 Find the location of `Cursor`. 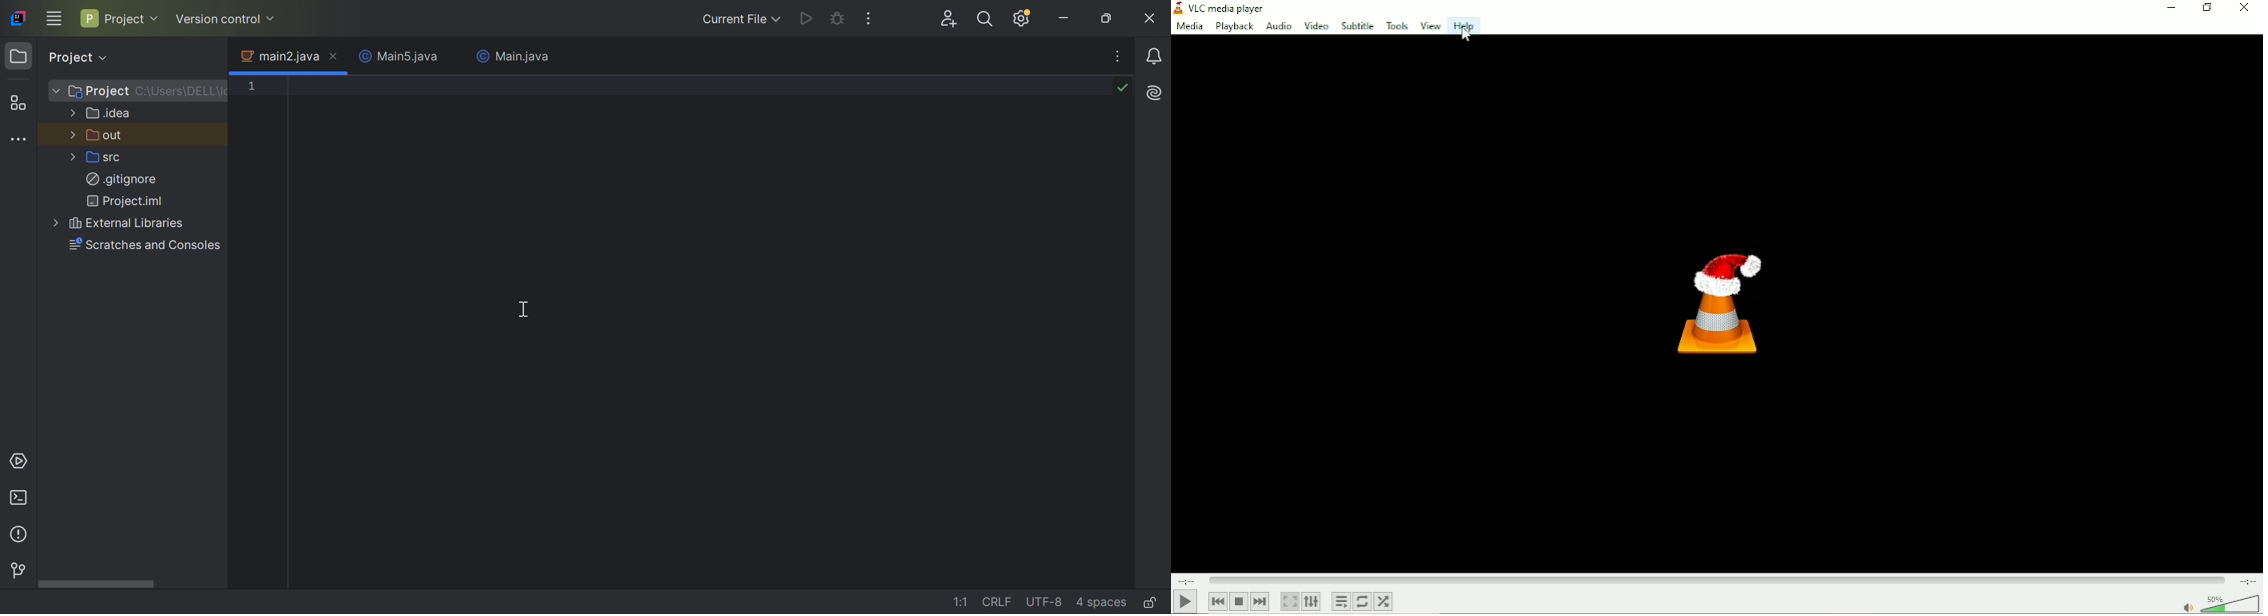

Cursor is located at coordinates (1466, 35).